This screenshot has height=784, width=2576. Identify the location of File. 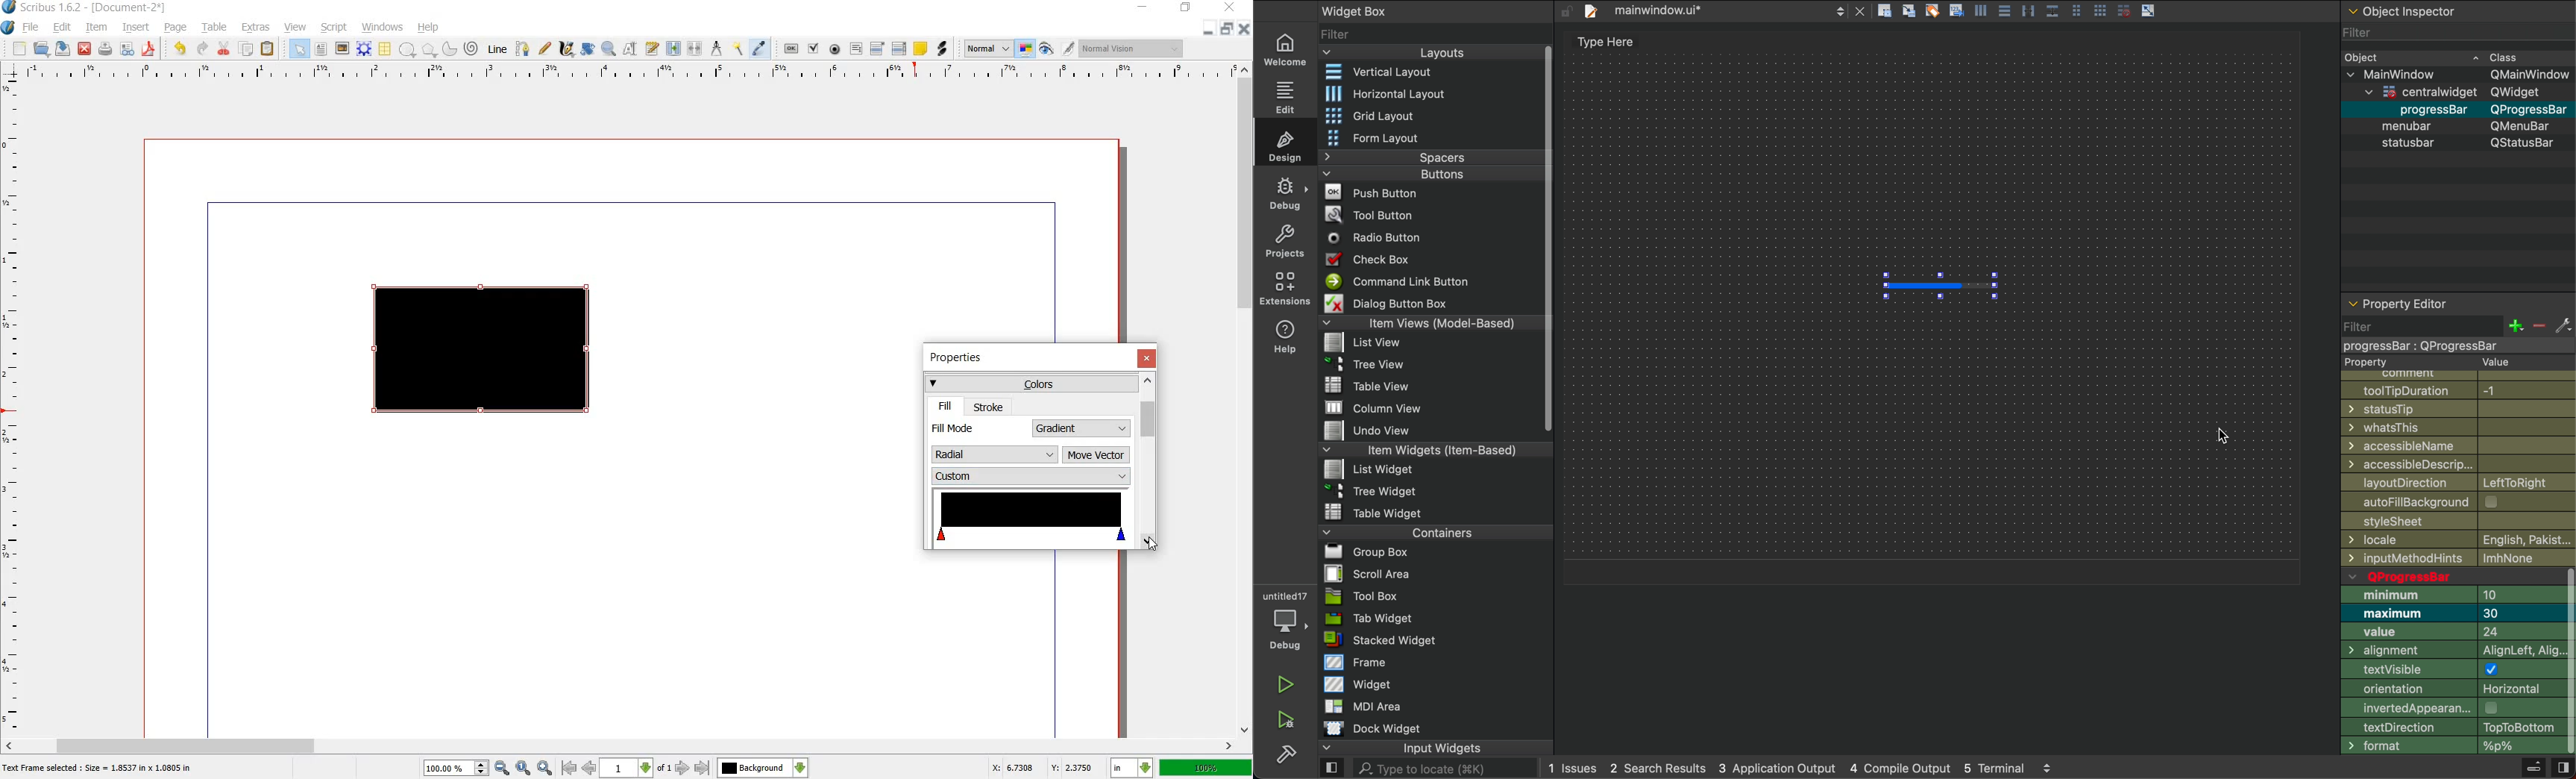
(1367, 343).